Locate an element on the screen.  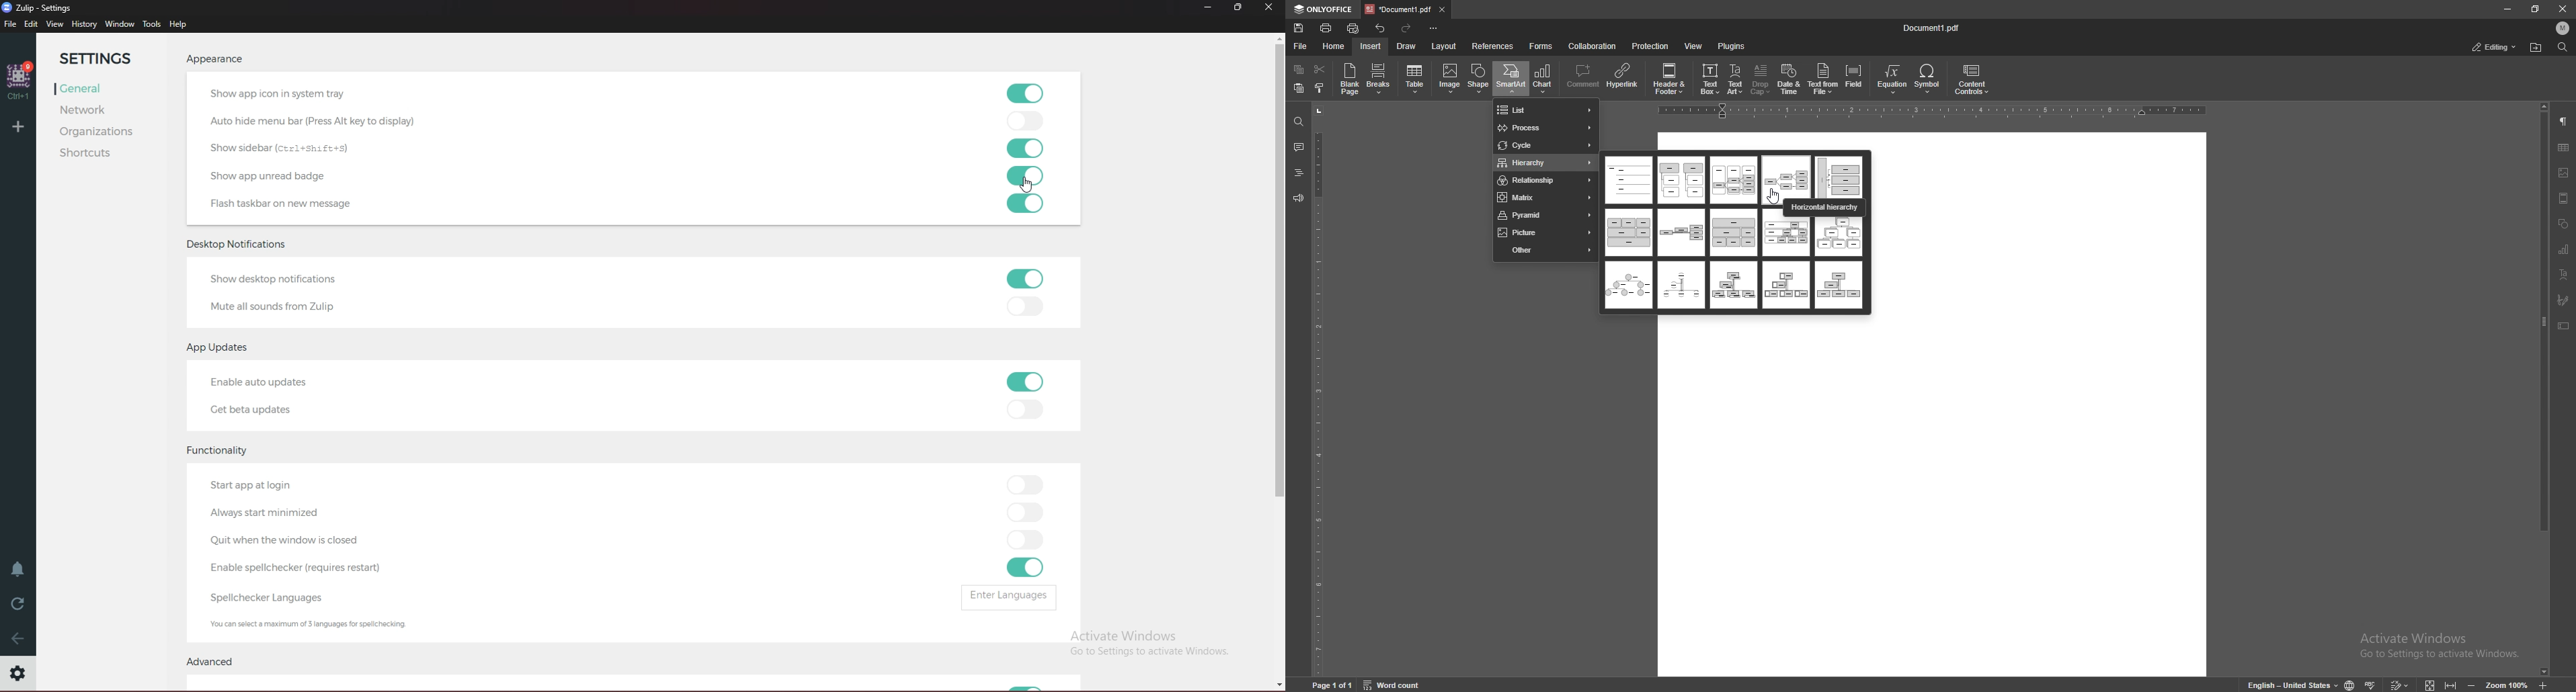
collaboration is located at coordinates (1593, 46).